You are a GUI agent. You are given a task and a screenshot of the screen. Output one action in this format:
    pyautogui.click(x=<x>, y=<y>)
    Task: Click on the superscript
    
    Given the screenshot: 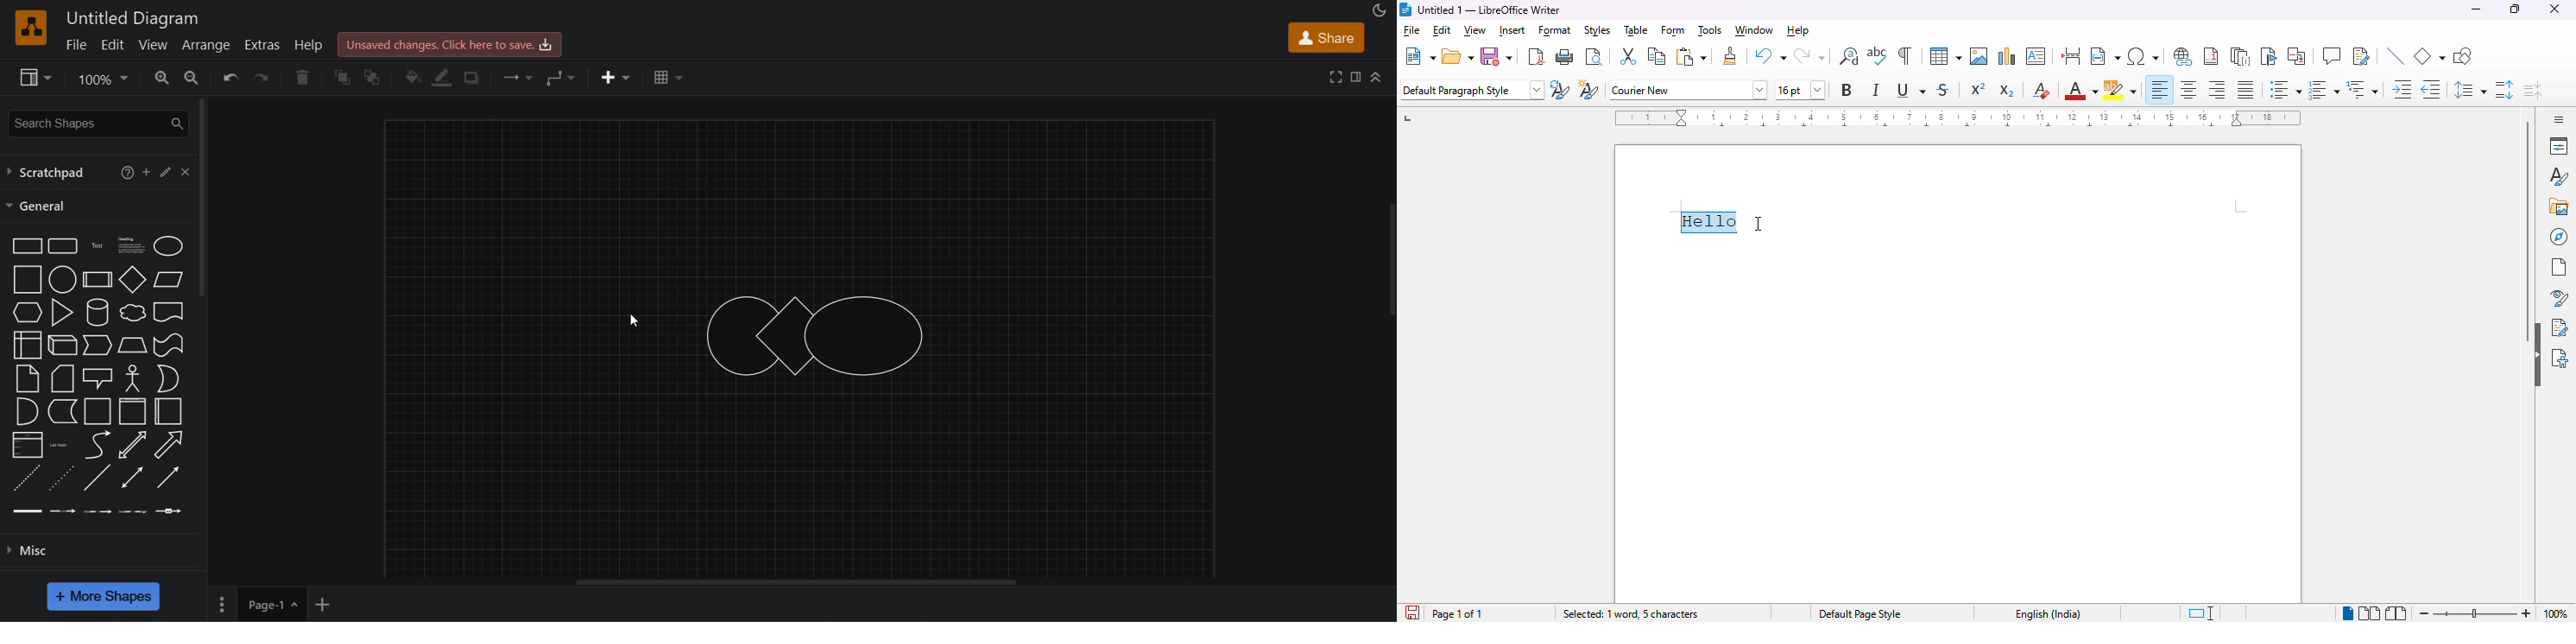 What is the action you would take?
    pyautogui.click(x=1979, y=89)
    